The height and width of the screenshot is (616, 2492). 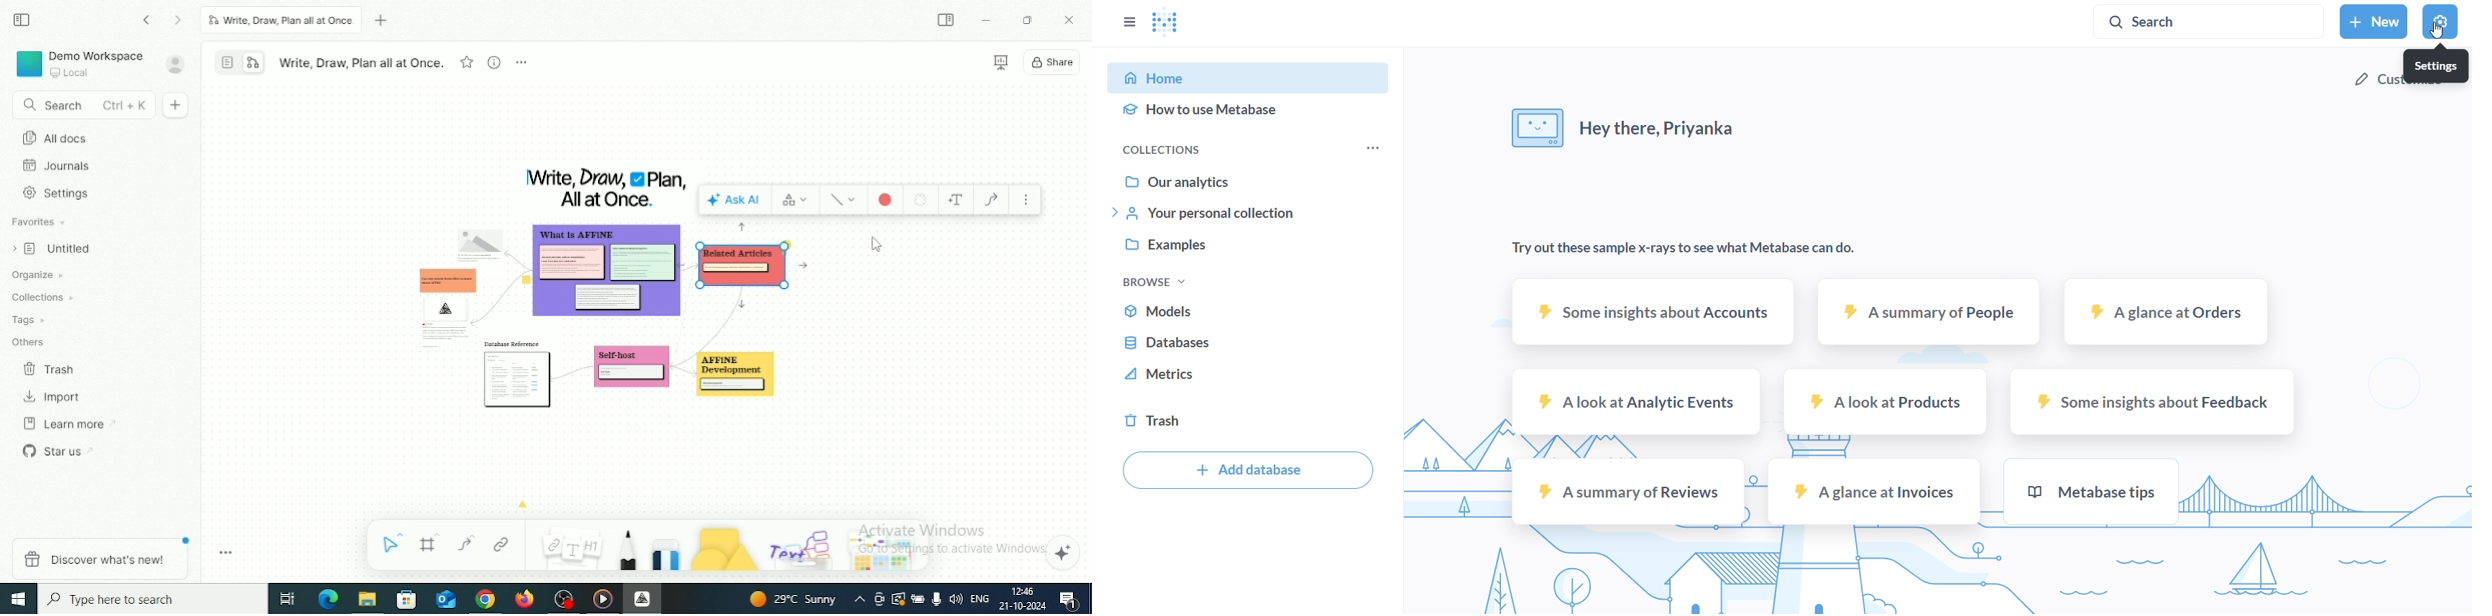 What do you see at coordinates (176, 64) in the screenshot?
I see `Account` at bounding box center [176, 64].